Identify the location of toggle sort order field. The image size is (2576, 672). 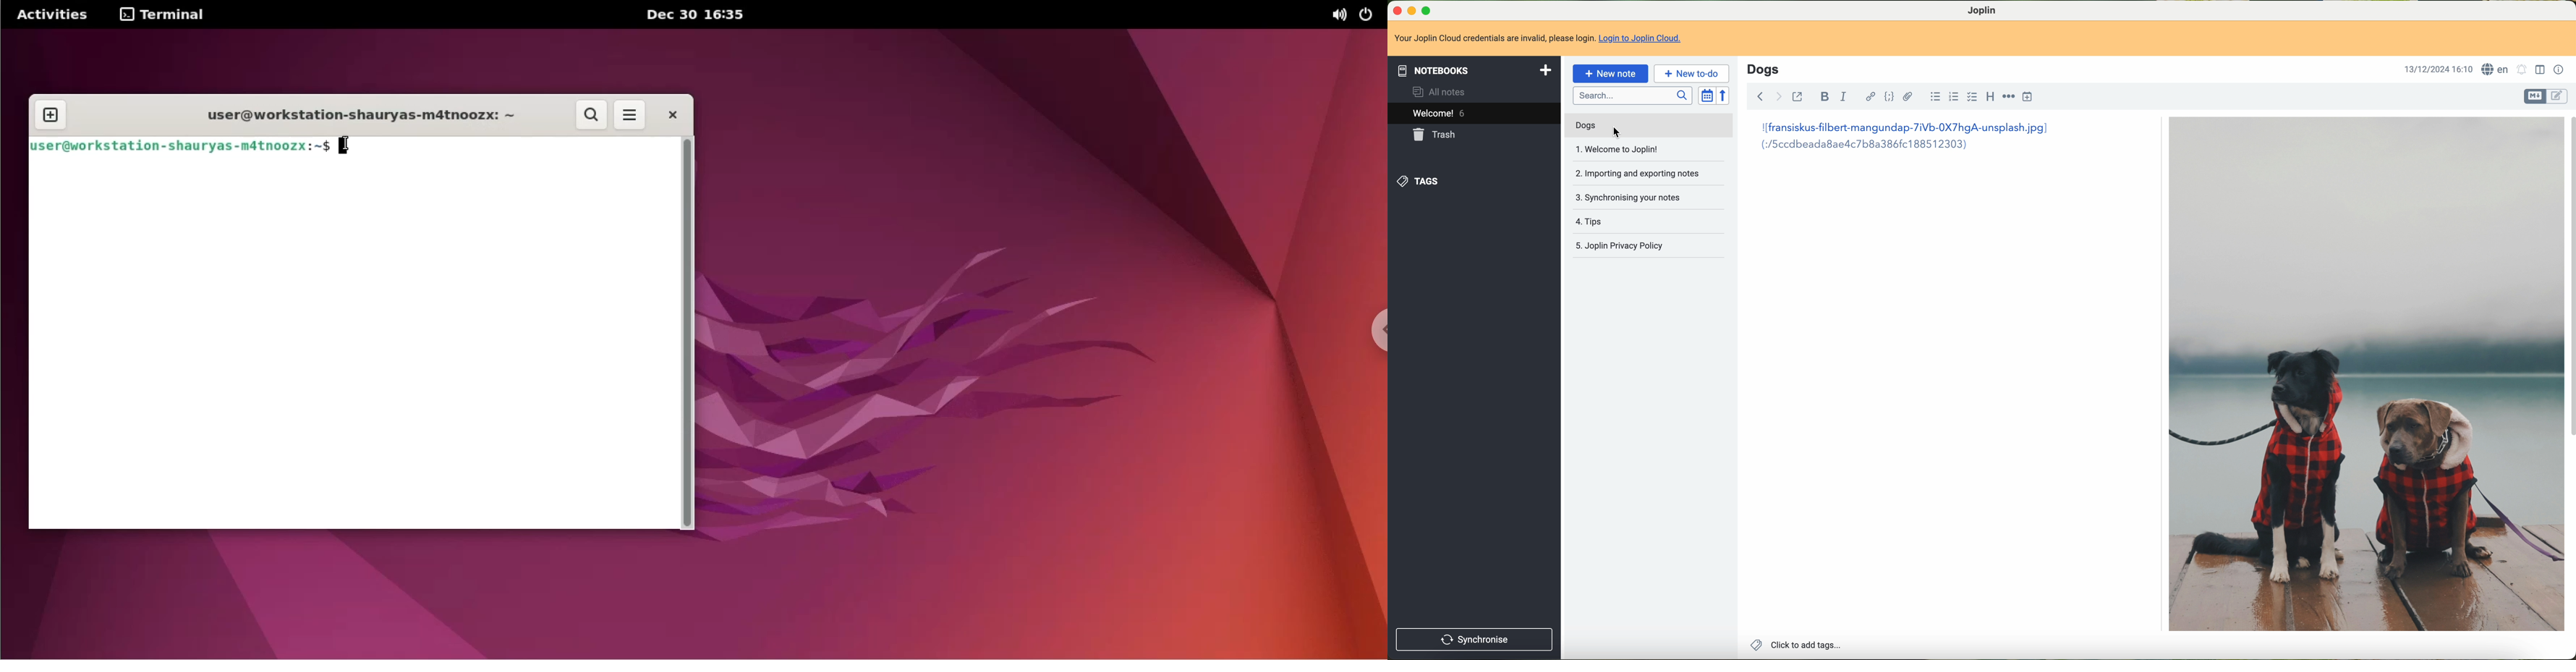
(1707, 96).